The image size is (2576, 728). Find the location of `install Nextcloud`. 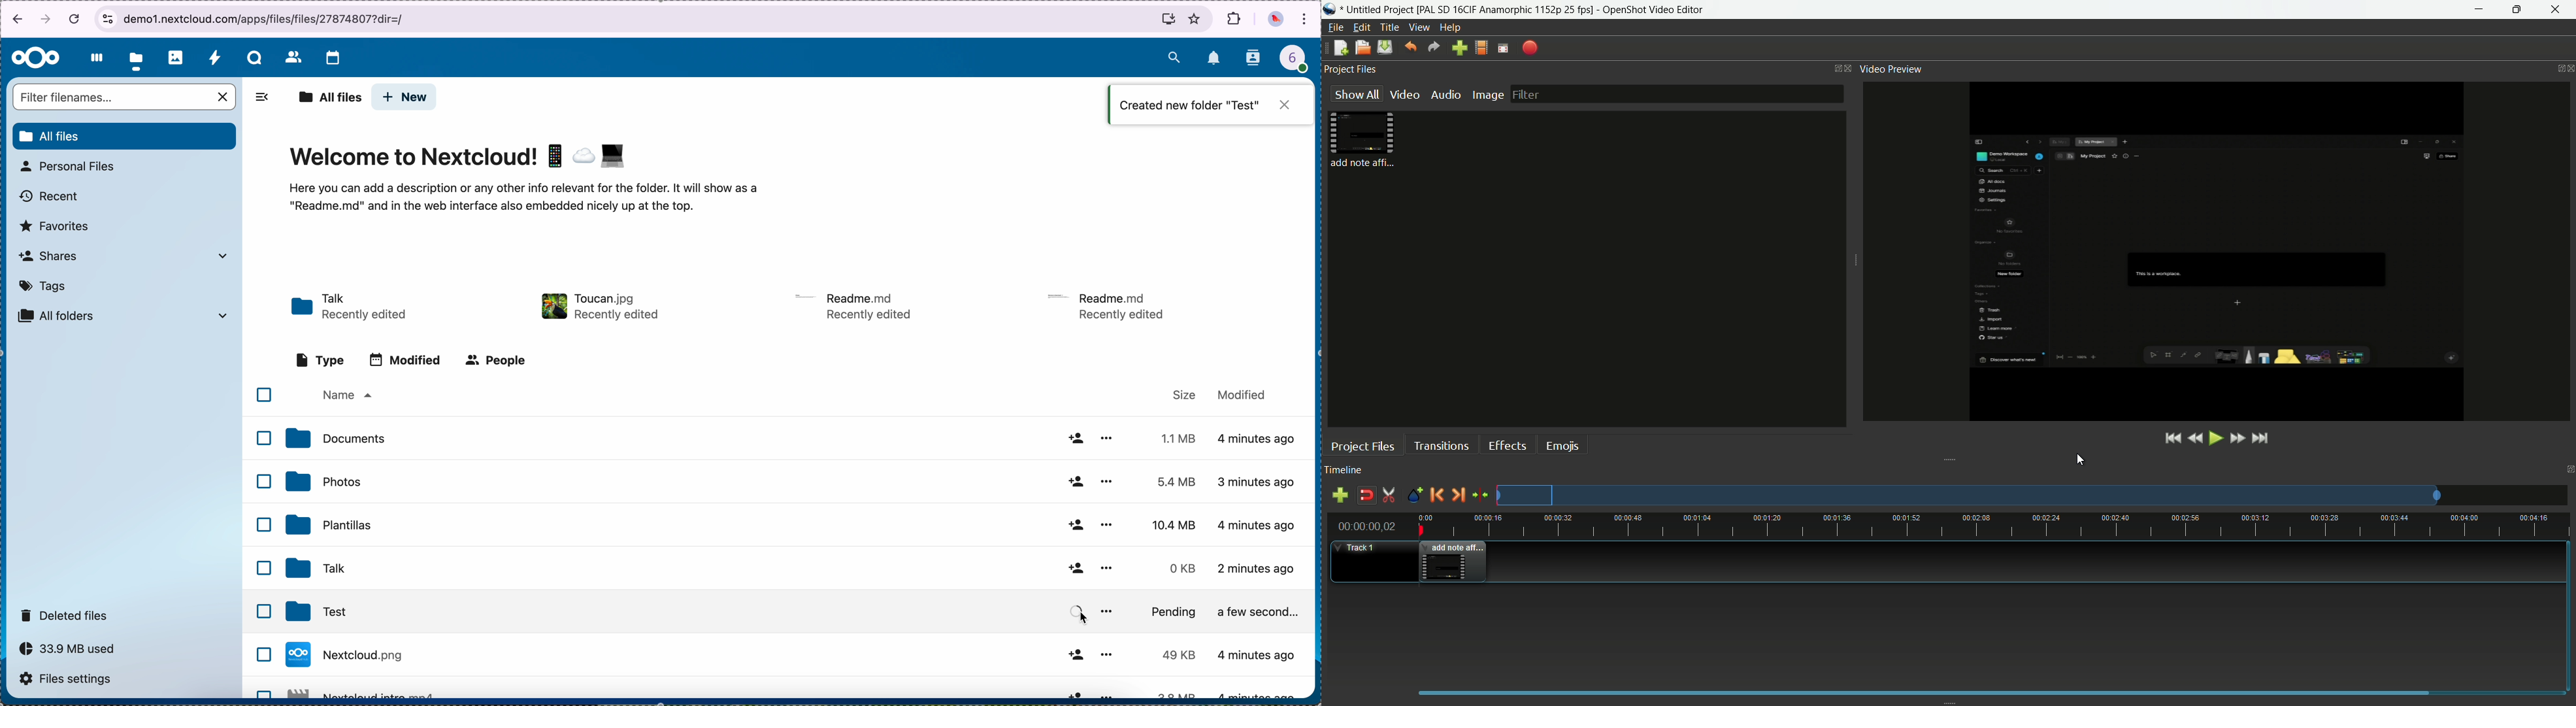

install Nextcloud is located at coordinates (1169, 21).